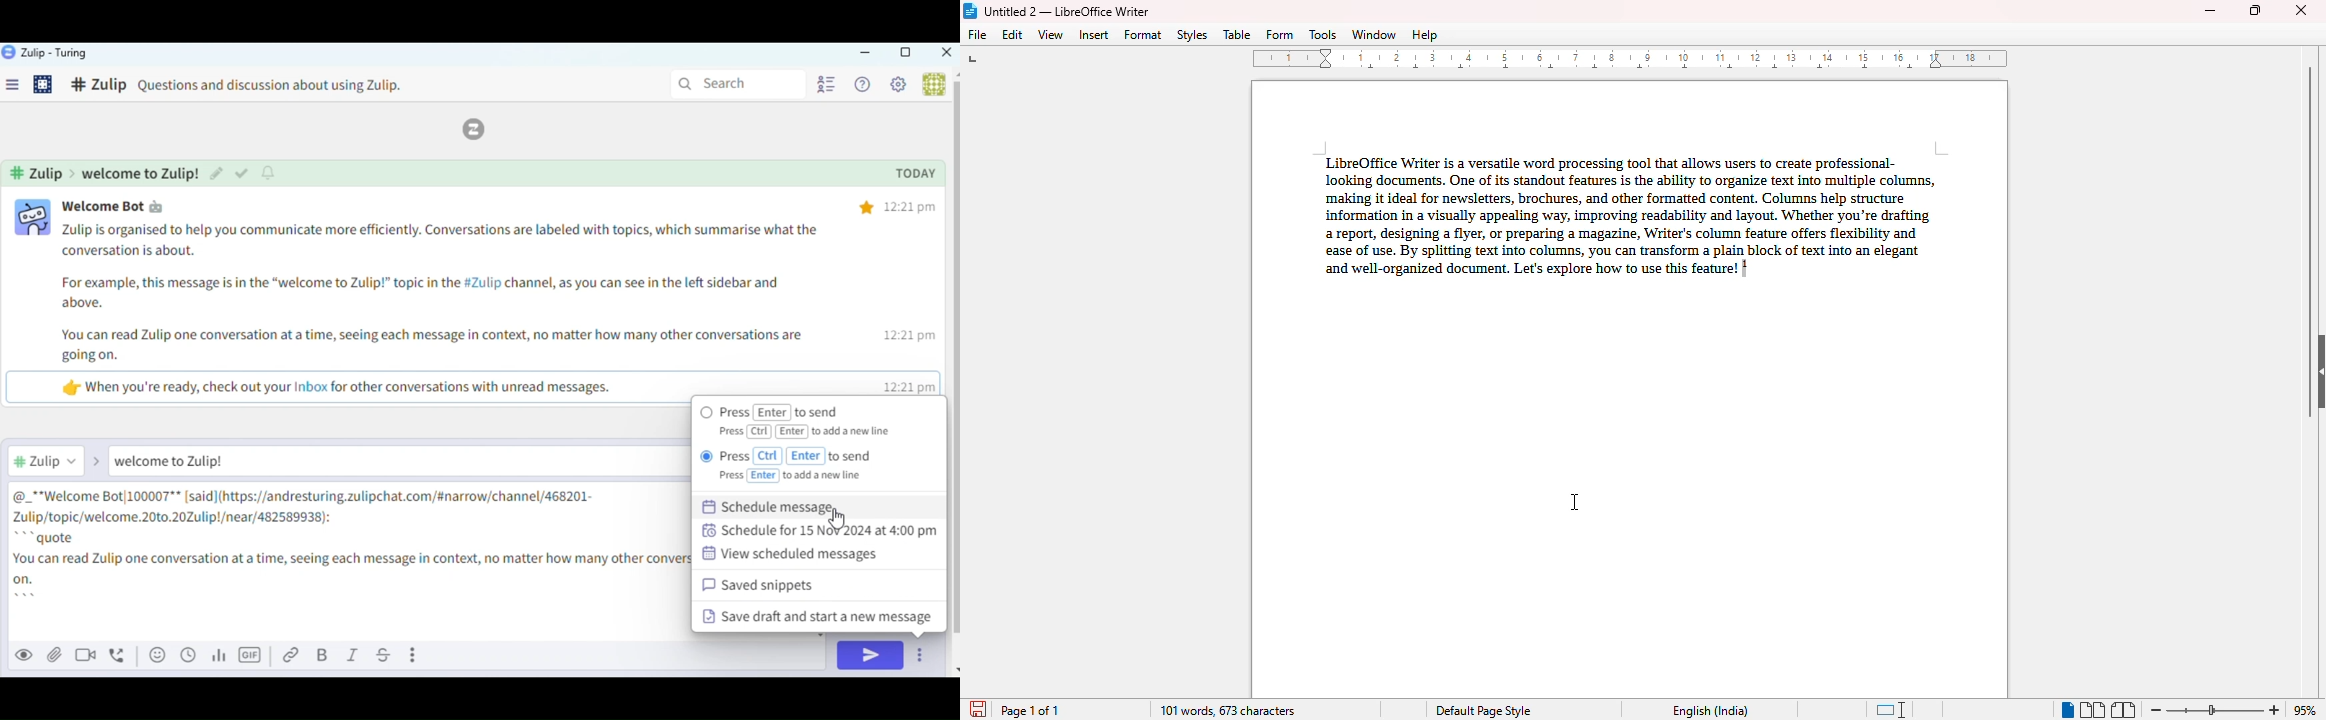  I want to click on edit, so click(1014, 34).